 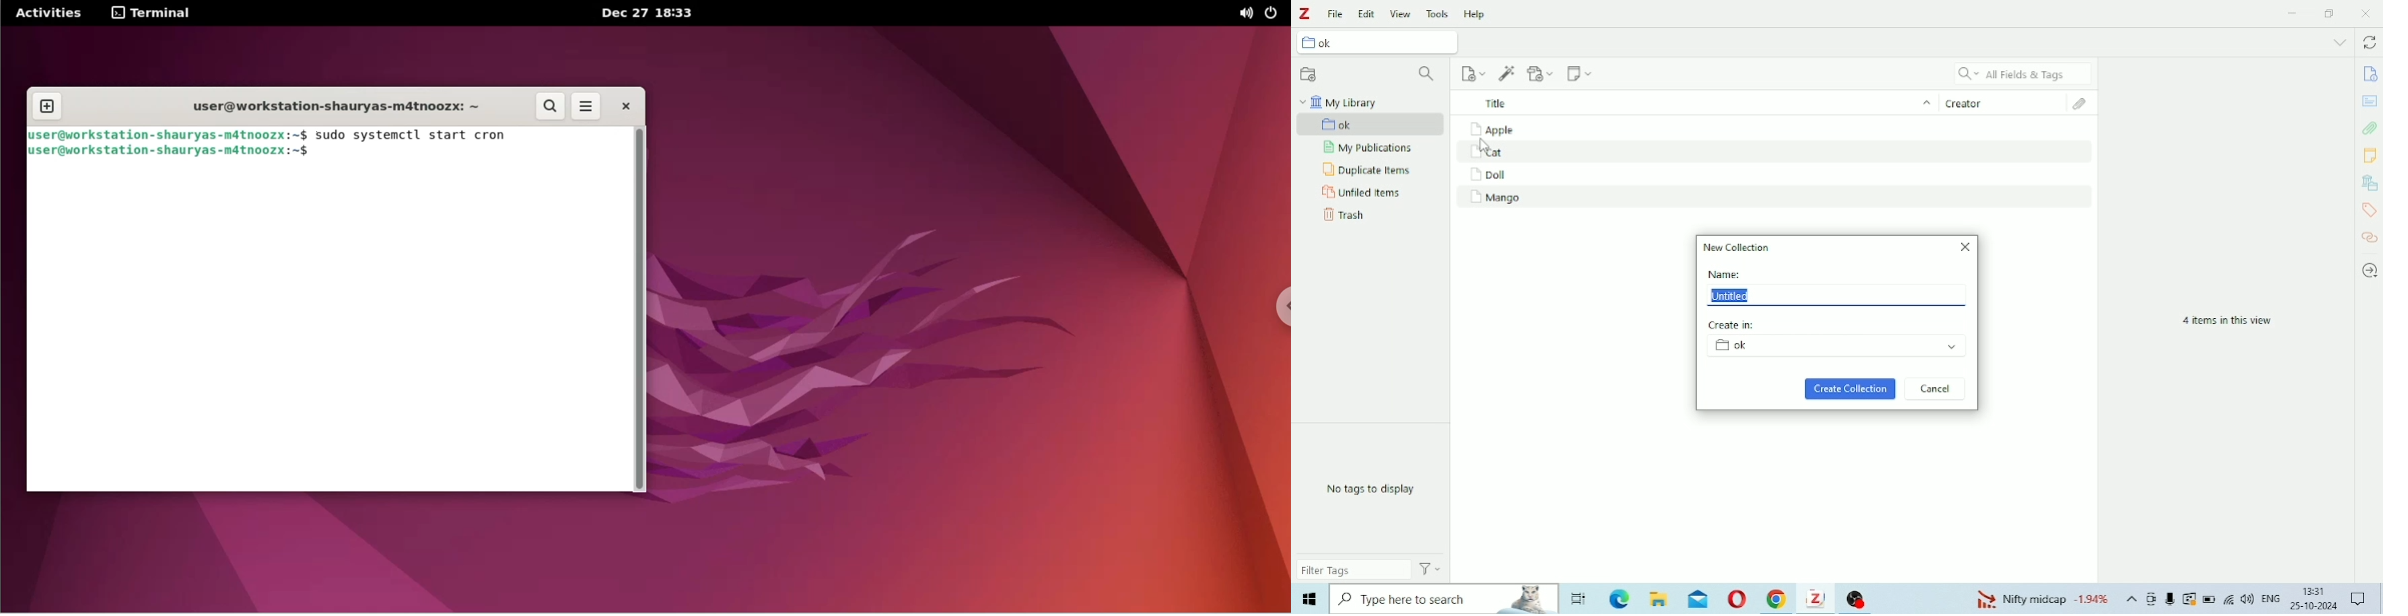 What do you see at coordinates (1493, 153) in the screenshot?
I see `Cat` at bounding box center [1493, 153].